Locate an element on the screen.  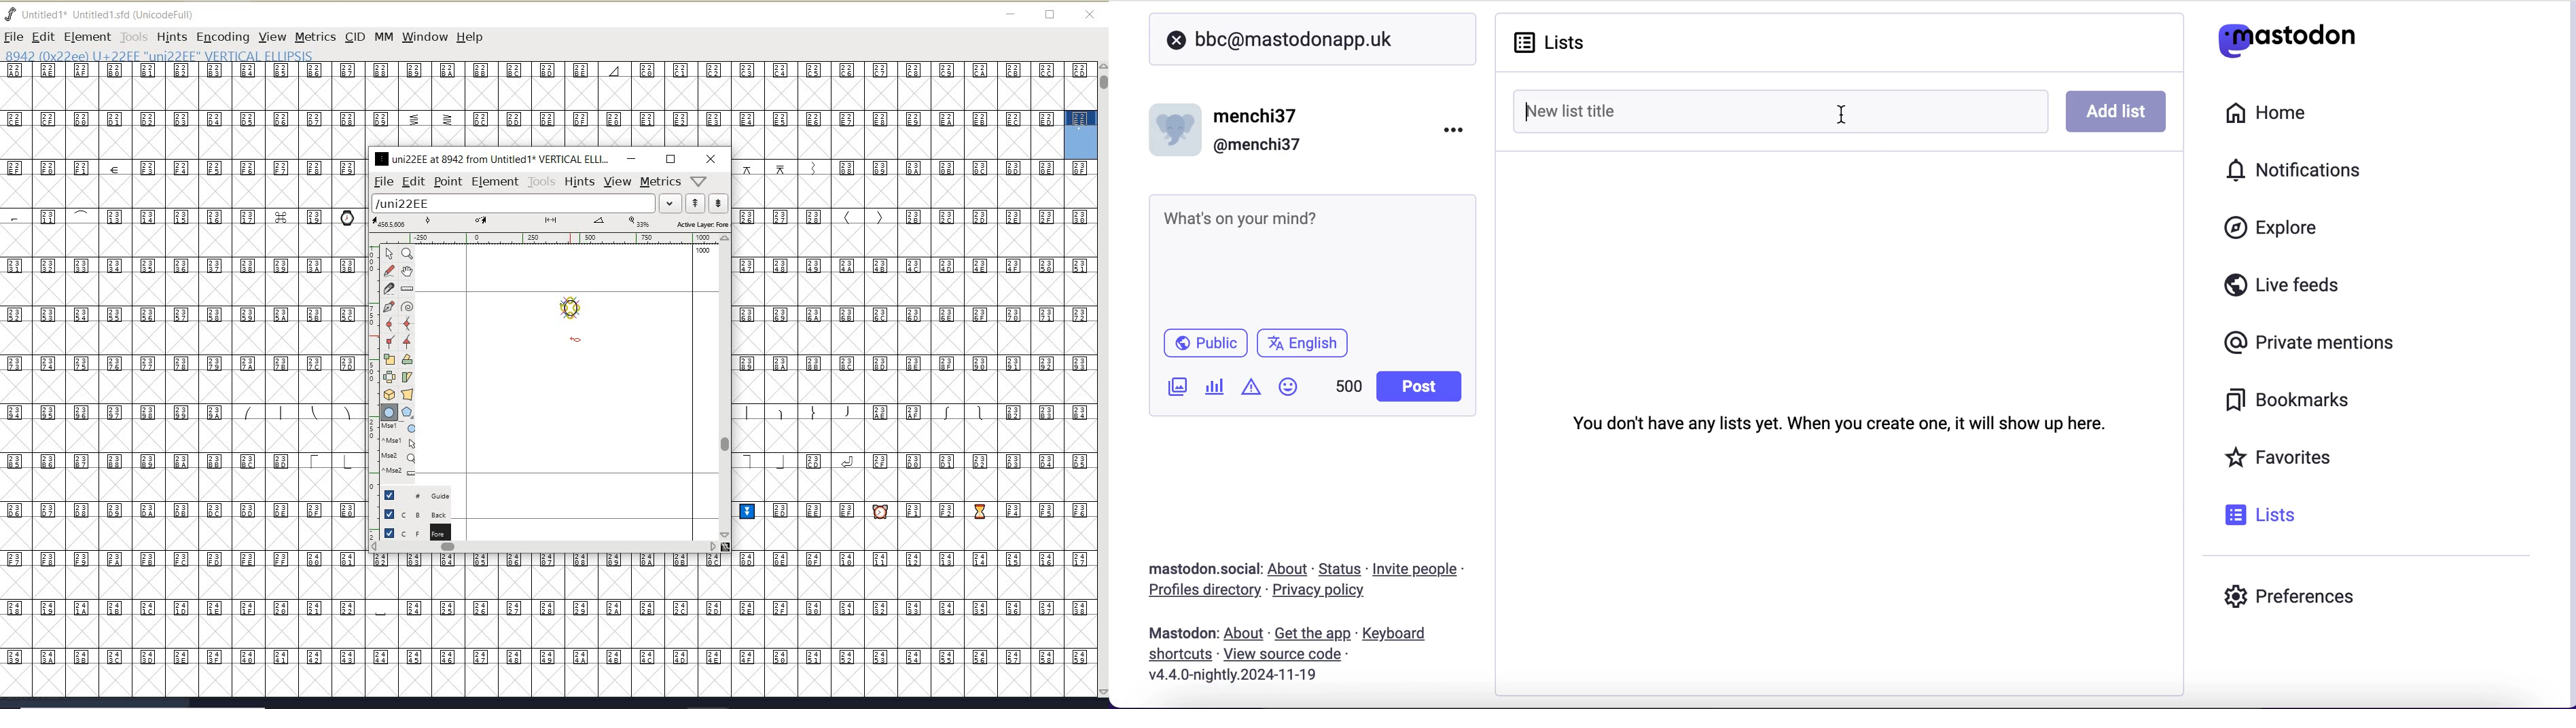
file is located at coordinates (381, 182).